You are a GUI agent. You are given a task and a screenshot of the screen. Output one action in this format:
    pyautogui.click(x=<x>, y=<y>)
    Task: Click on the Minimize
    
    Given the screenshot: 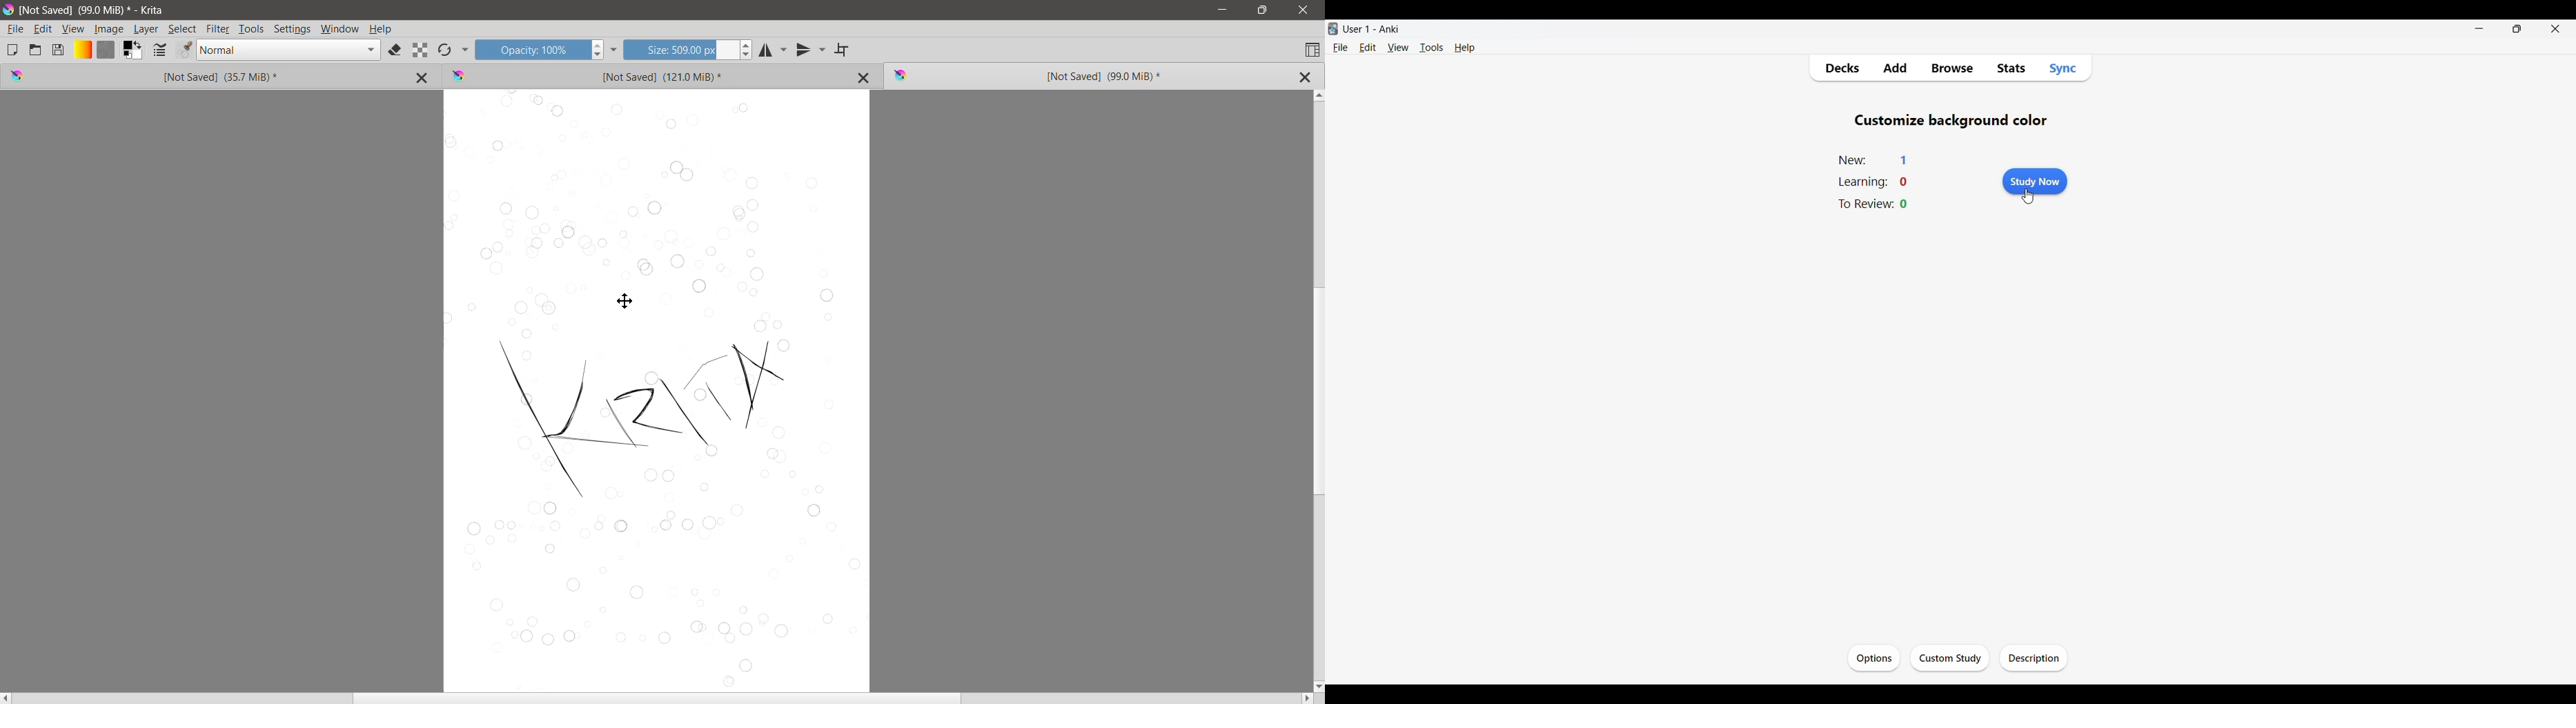 What is the action you would take?
    pyautogui.click(x=2479, y=29)
    